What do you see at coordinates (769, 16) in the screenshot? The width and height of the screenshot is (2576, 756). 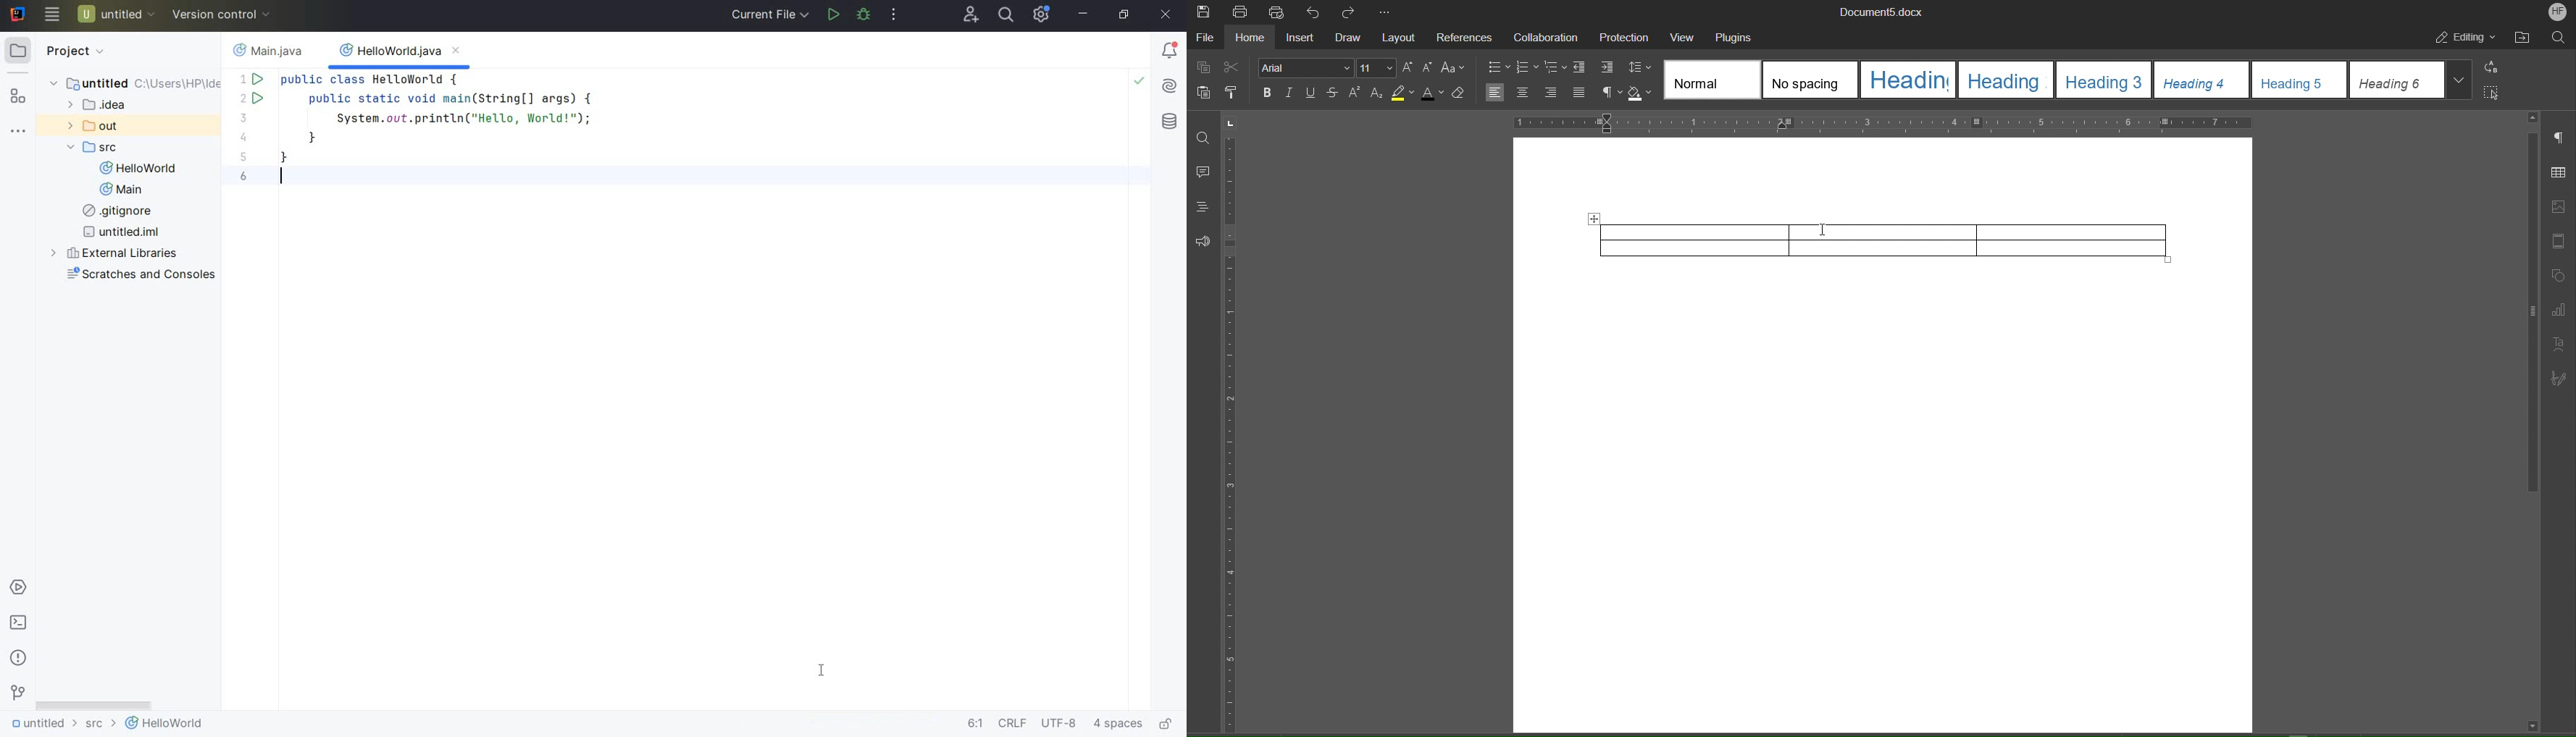 I see `CURRENT FILE` at bounding box center [769, 16].